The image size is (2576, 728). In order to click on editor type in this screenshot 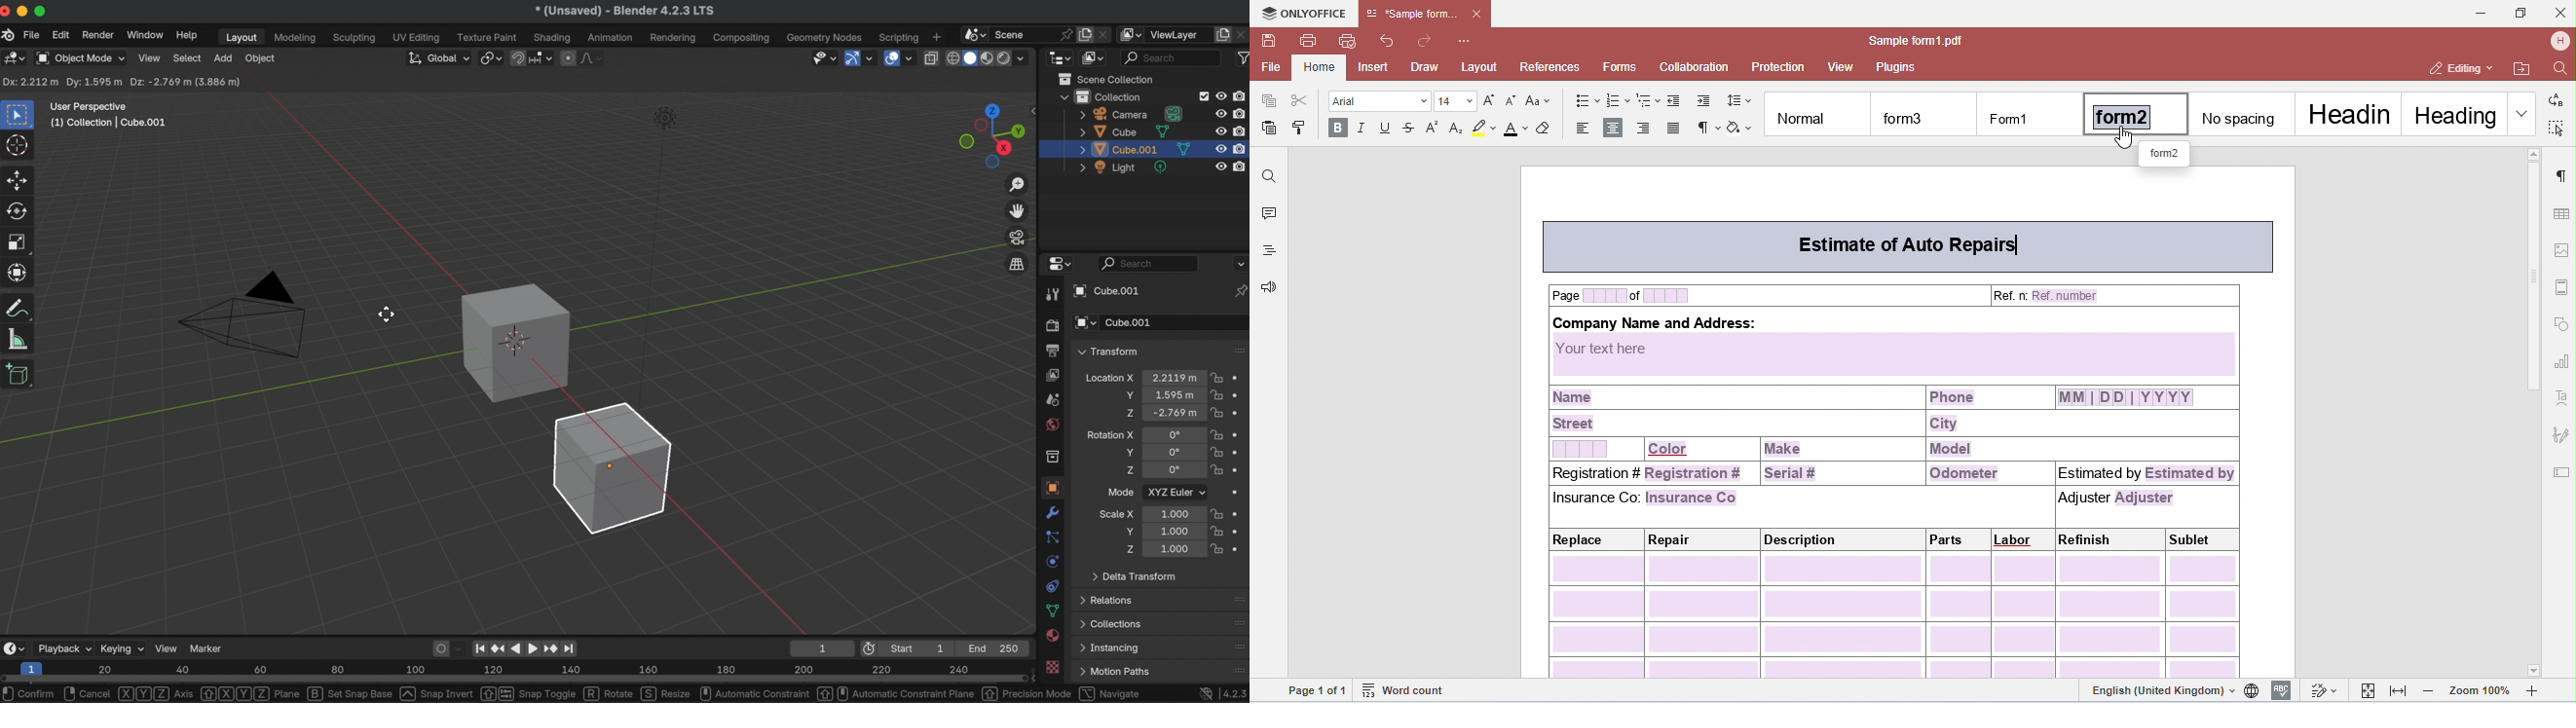, I will do `click(1057, 264)`.